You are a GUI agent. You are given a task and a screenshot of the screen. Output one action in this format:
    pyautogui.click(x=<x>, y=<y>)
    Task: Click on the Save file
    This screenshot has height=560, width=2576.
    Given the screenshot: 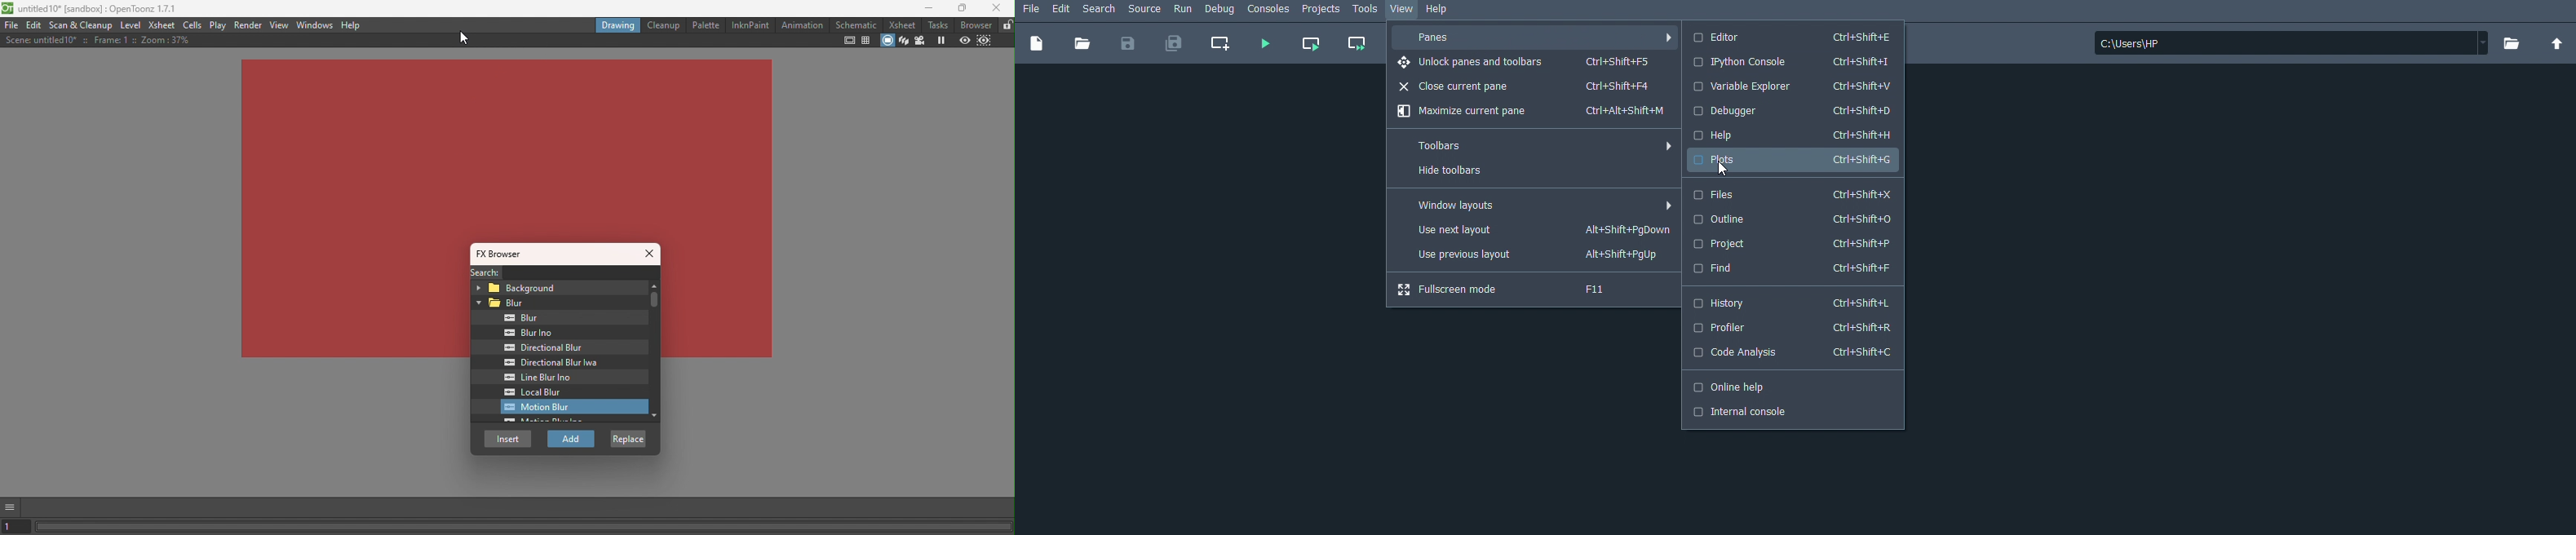 What is the action you would take?
    pyautogui.click(x=1127, y=42)
    